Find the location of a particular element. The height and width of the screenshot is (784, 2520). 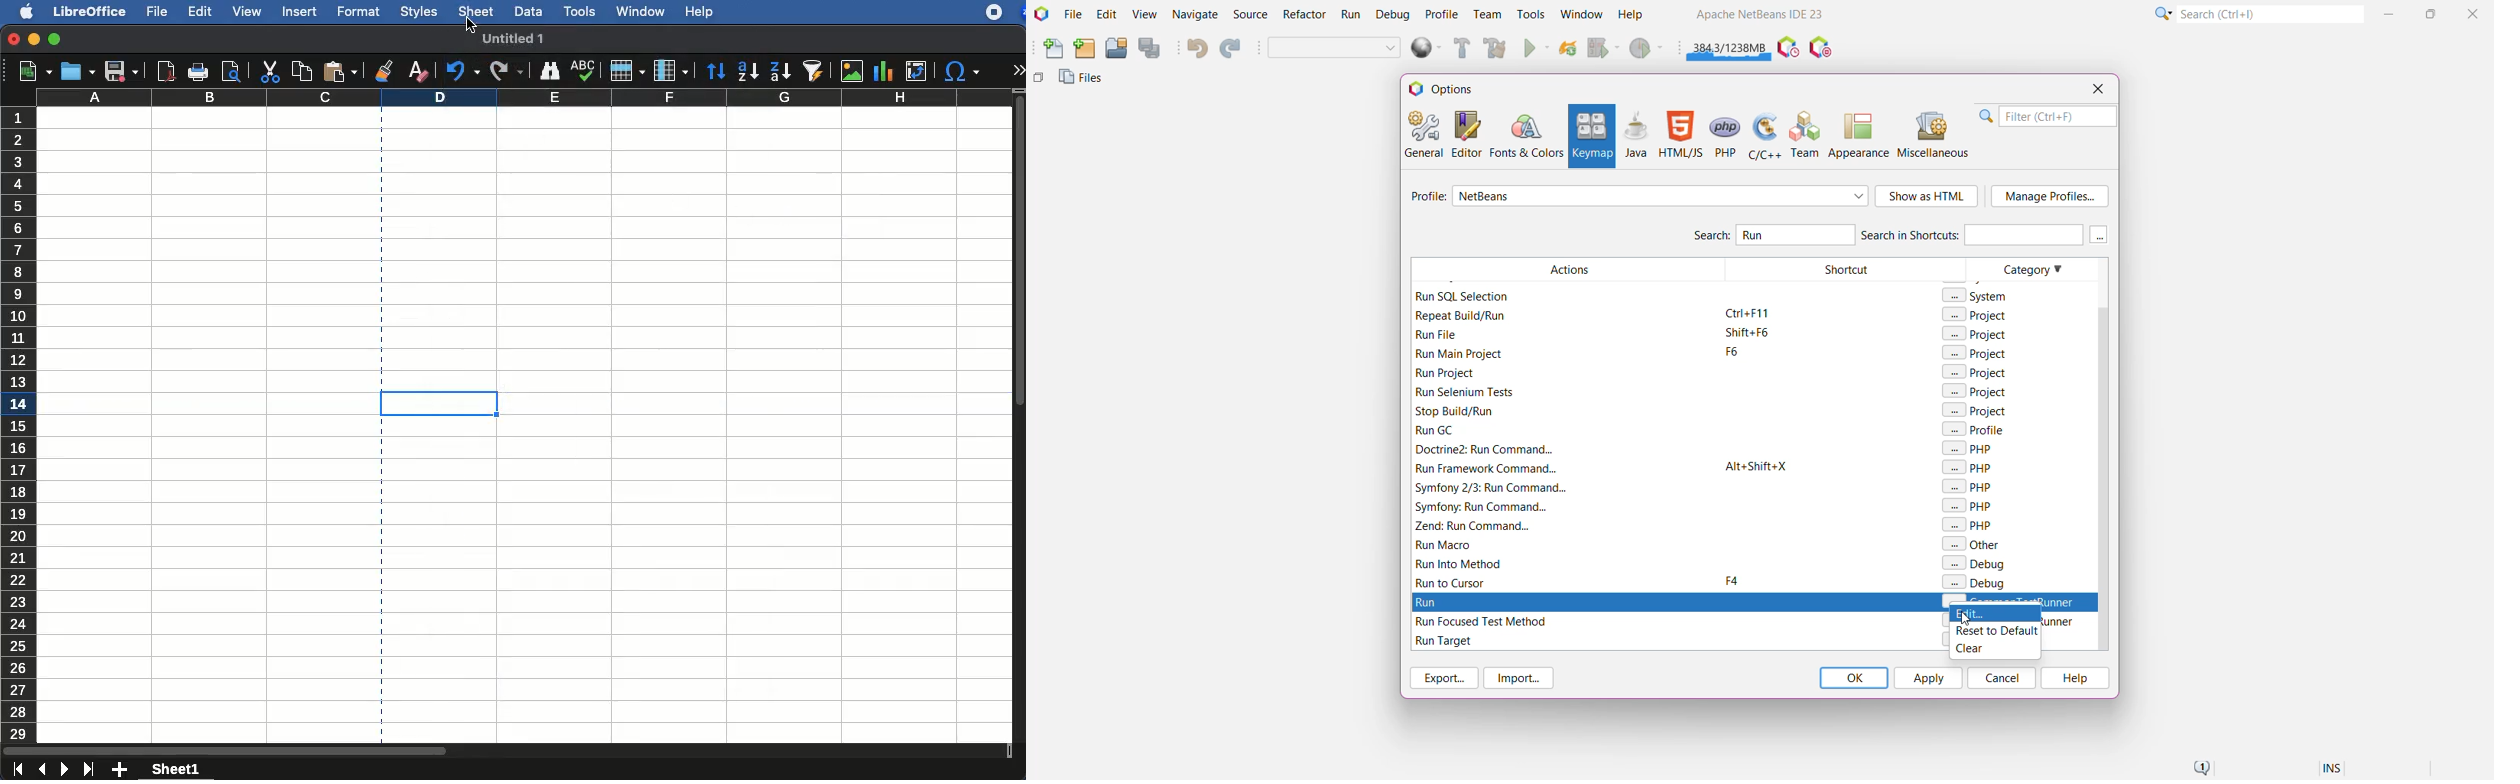

image is located at coordinates (852, 72).